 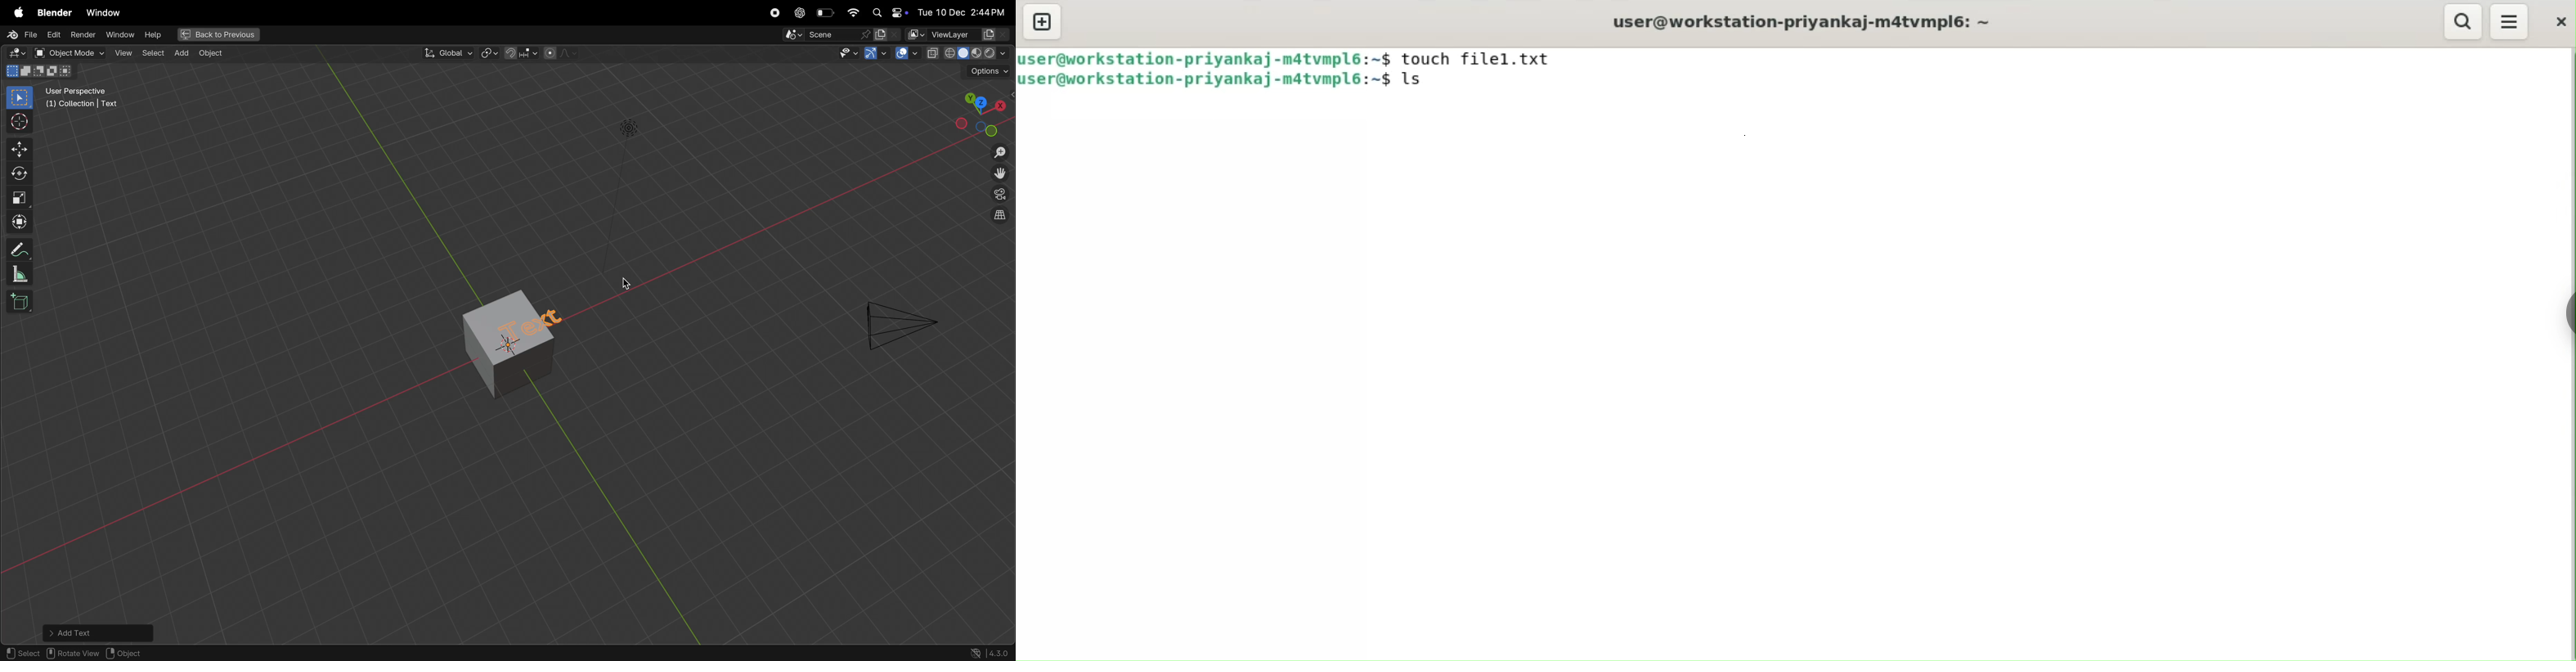 What do you see at coordinates (848, 55) in the screenshot?
I see `visibility` at bounding box center [848, 55].